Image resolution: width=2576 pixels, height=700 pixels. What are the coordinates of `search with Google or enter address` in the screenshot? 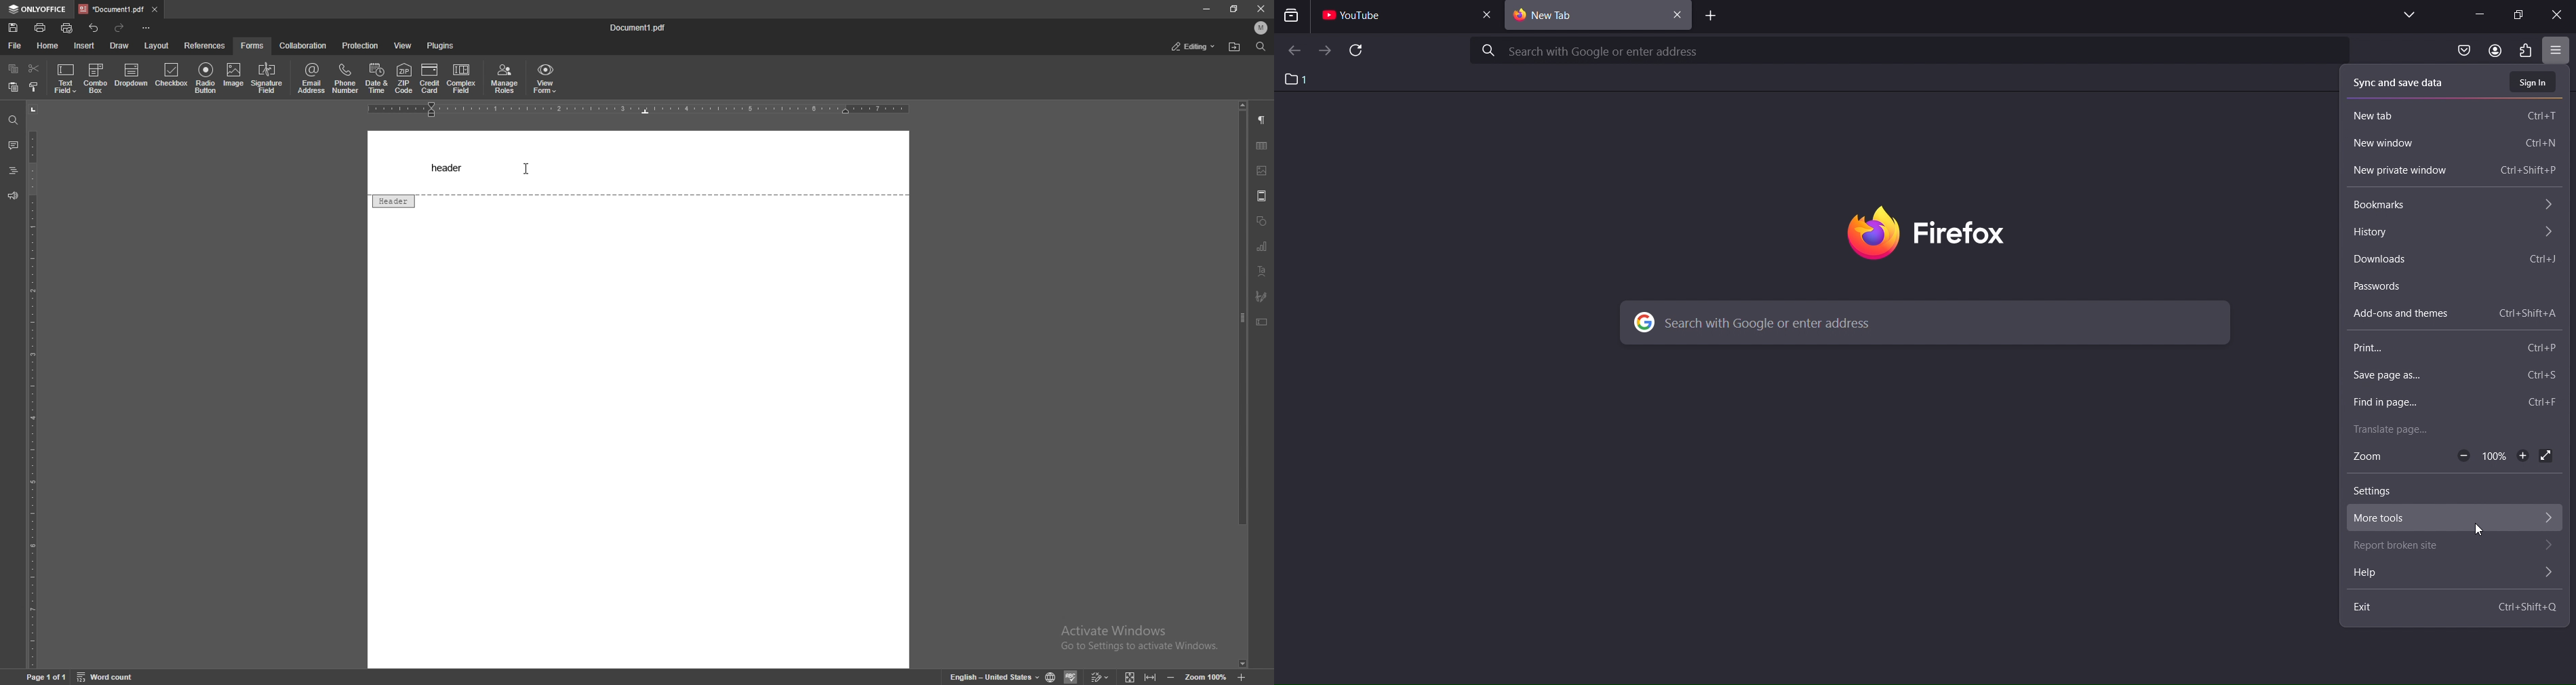 It's located at (1910, 50).